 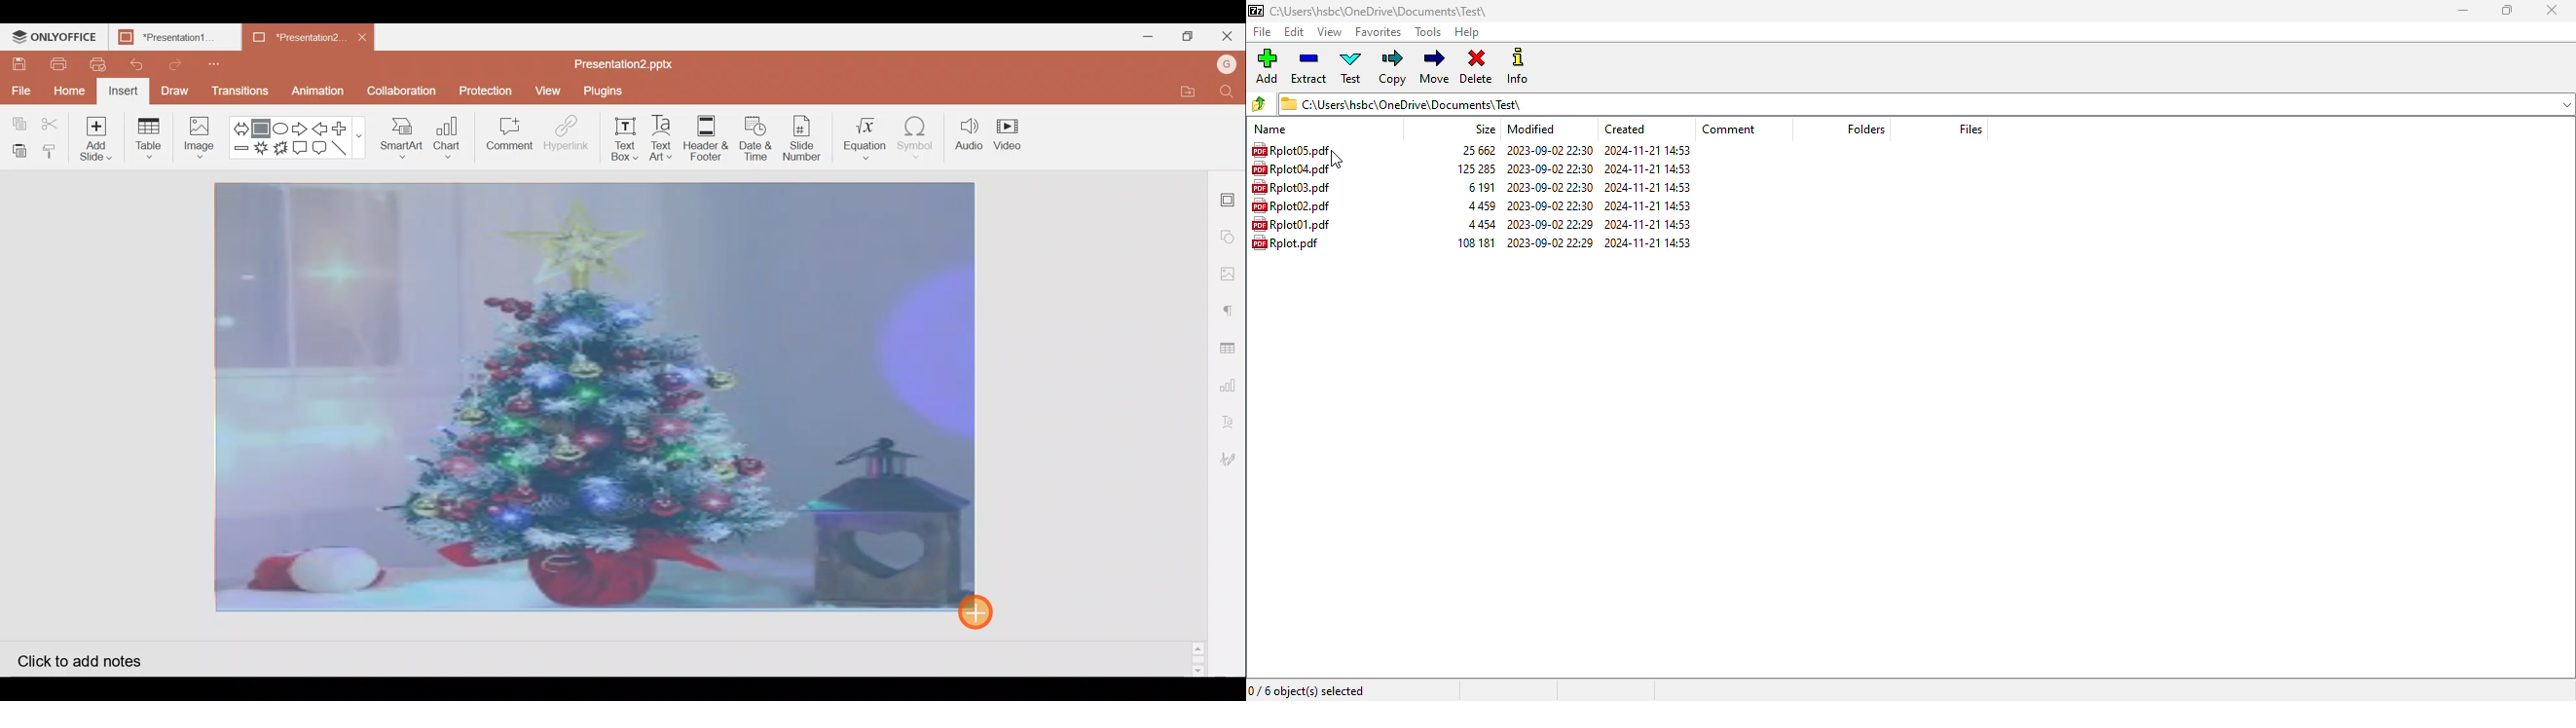 I want to click on Symbol, so click(x=920, y=137).